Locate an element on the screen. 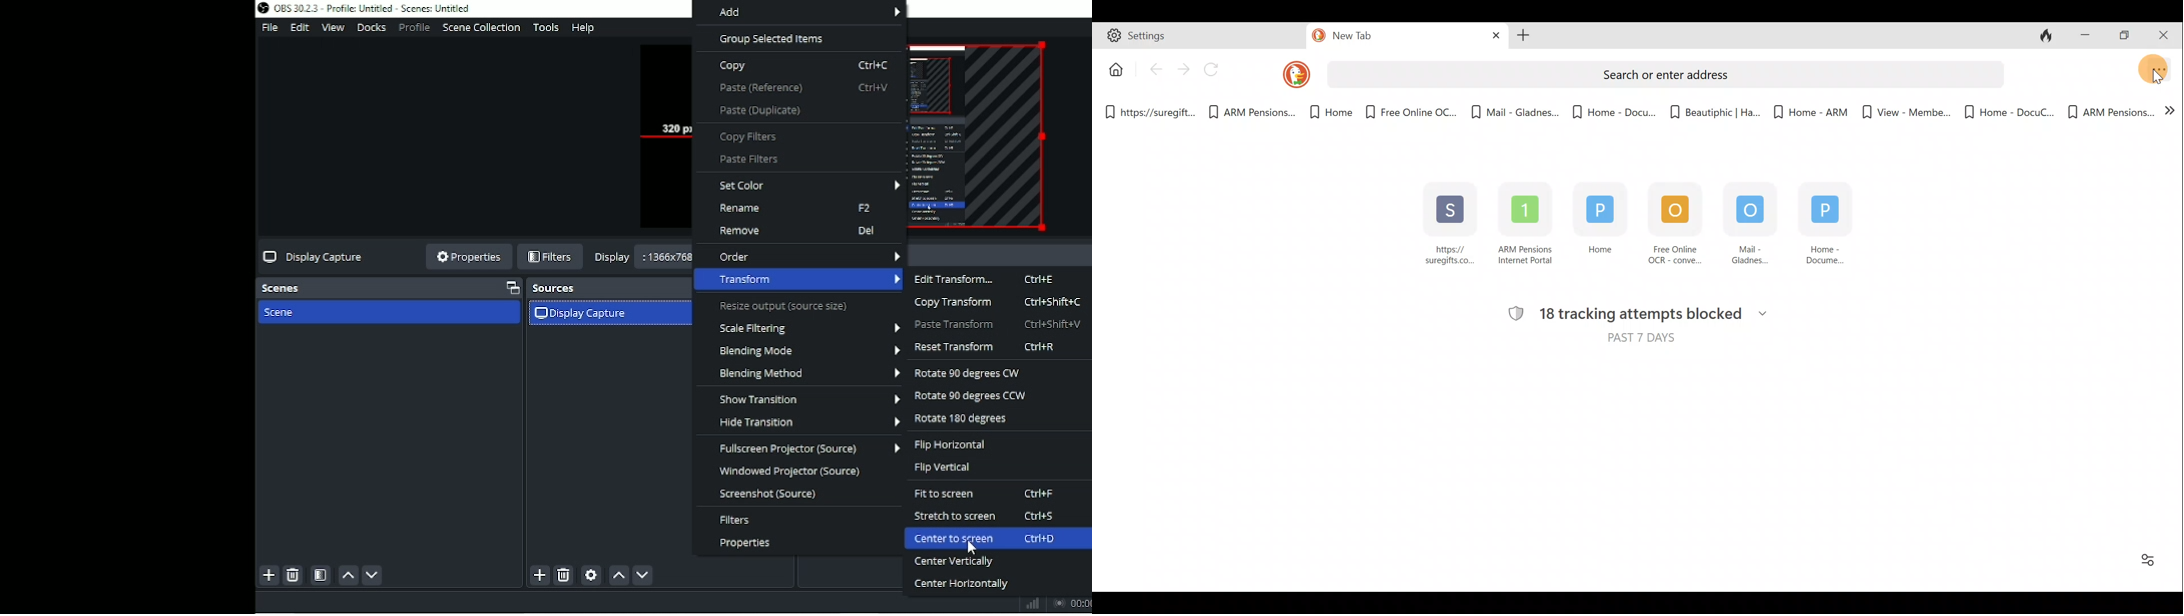 This screenshot has width=2184, height=616. Tools is located at coordinates (545, 27).